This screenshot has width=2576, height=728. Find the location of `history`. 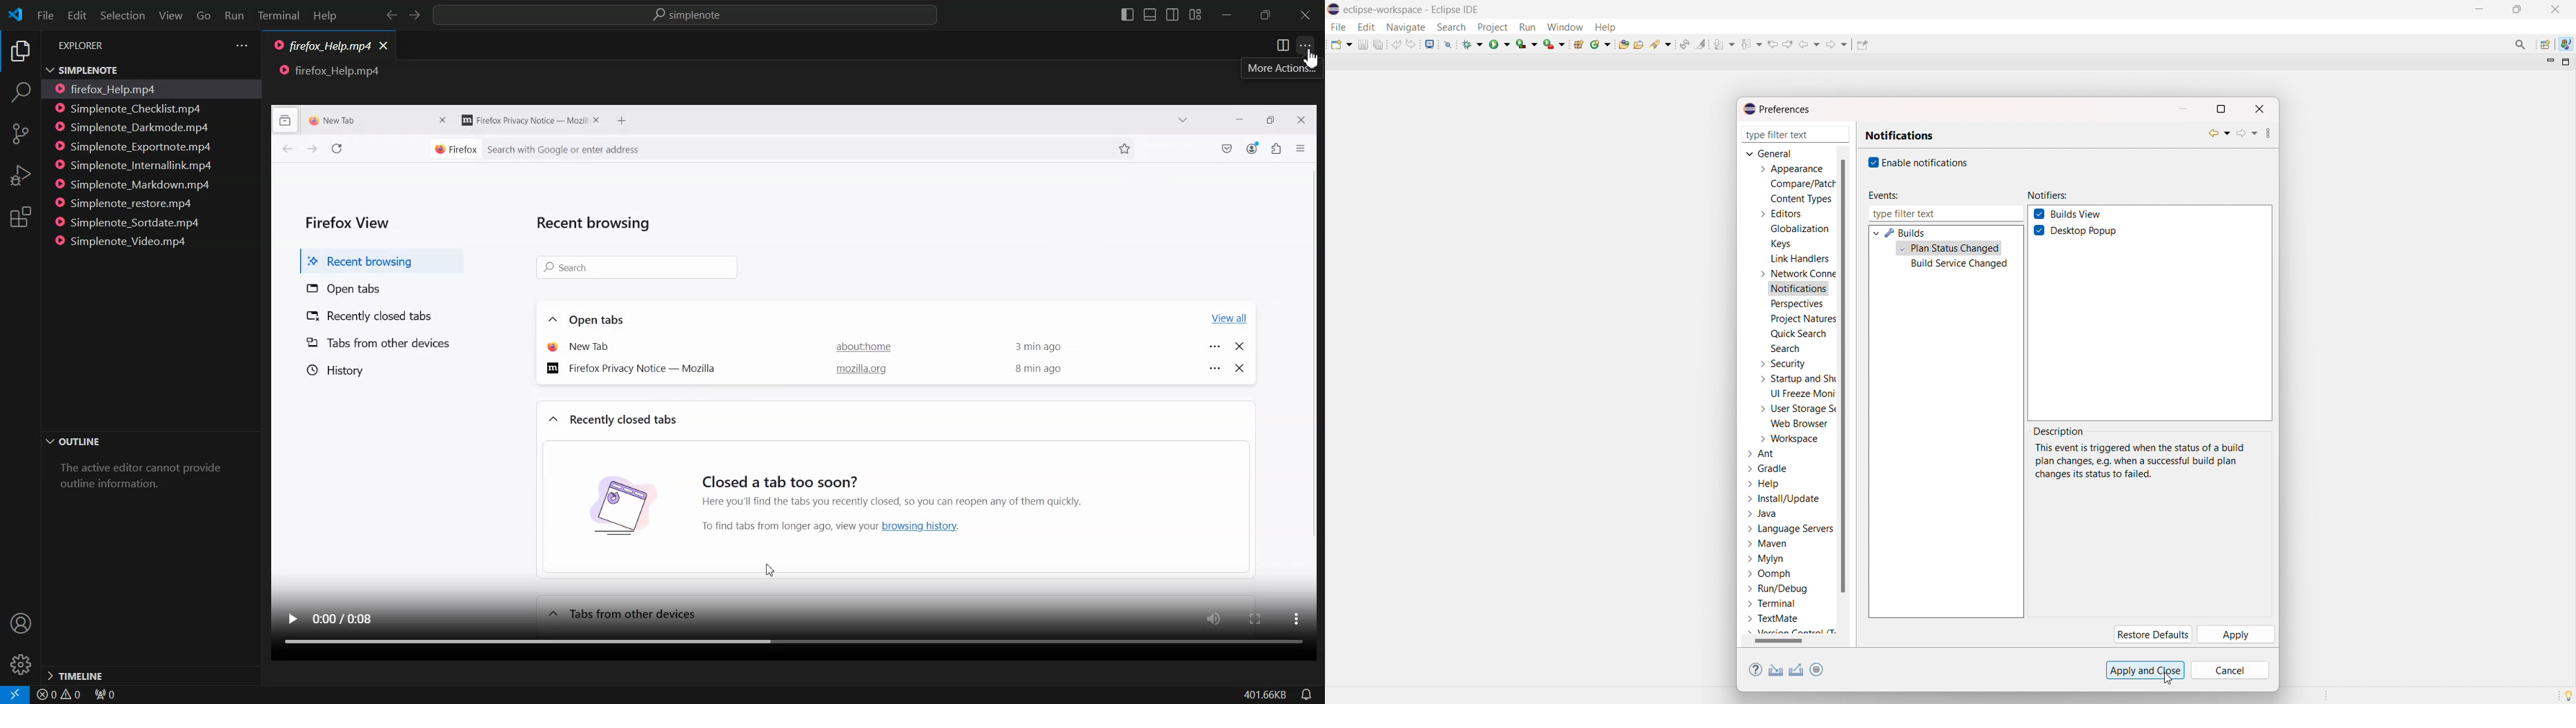

history is located at coordinates (333, 370).